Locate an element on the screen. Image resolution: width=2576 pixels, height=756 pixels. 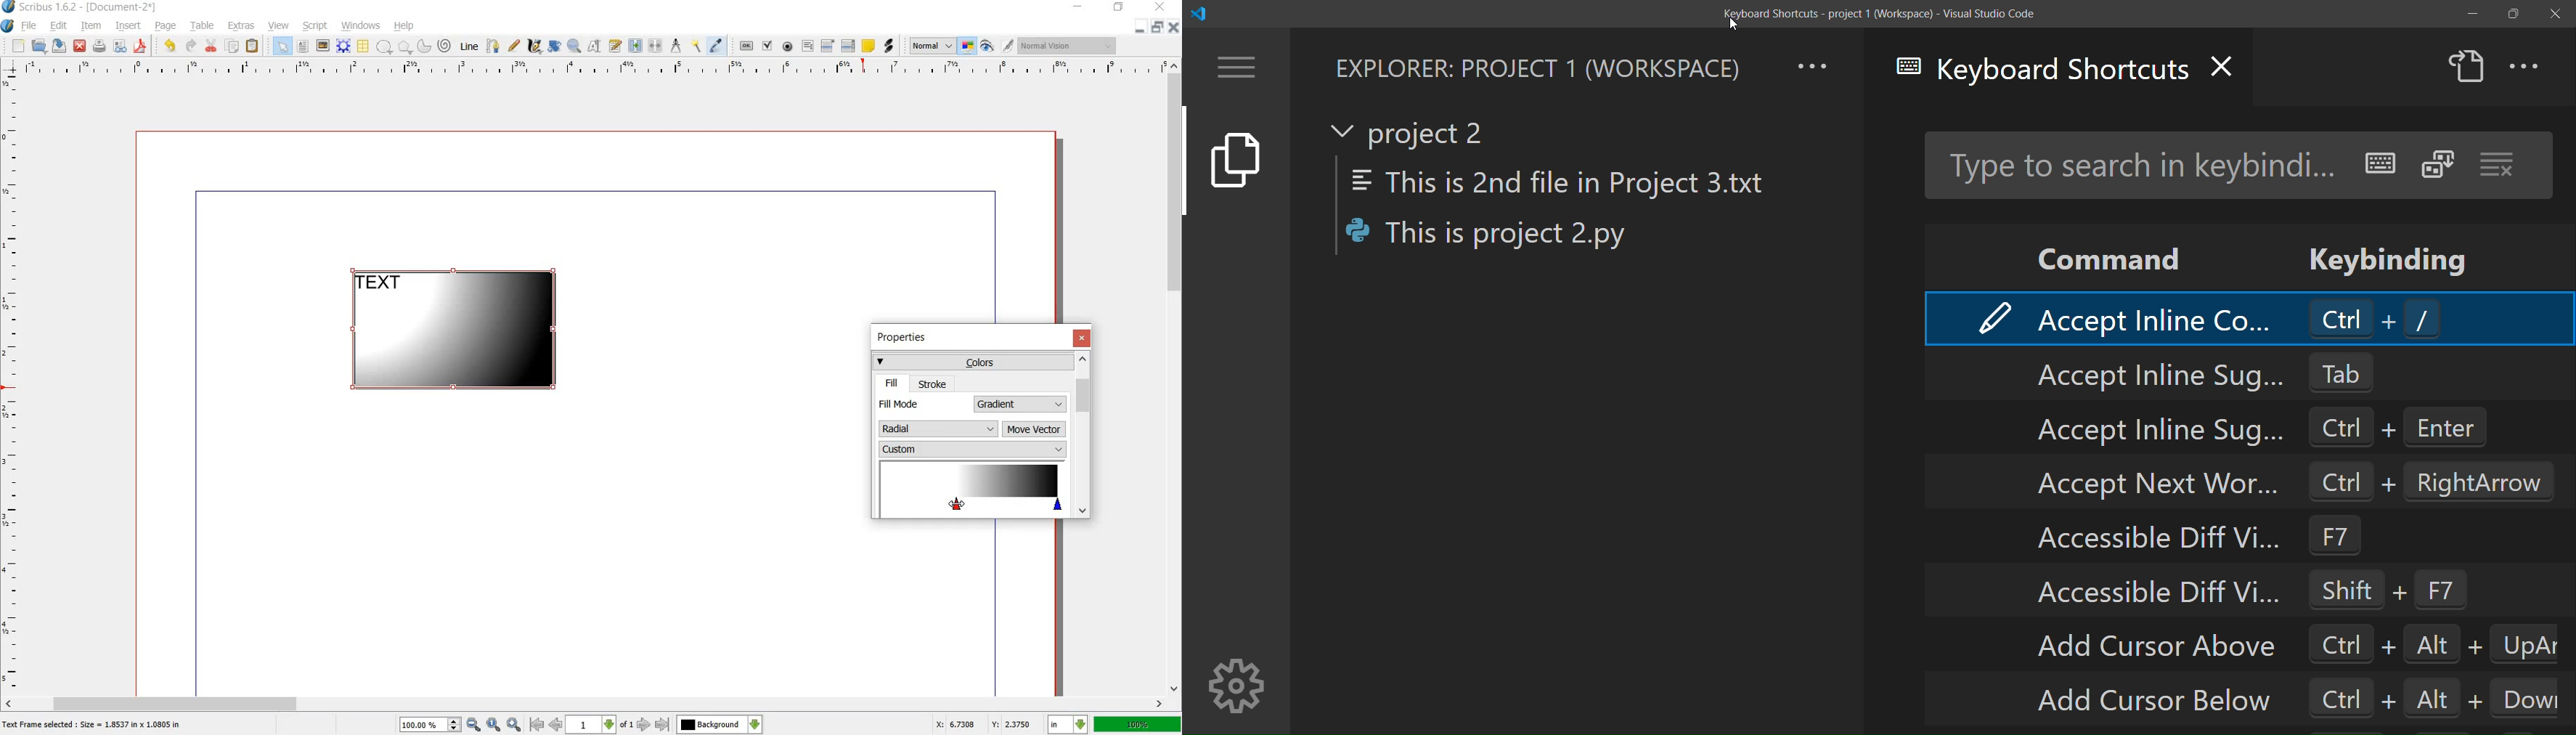
maximize is located at coordinates (2513, 15).